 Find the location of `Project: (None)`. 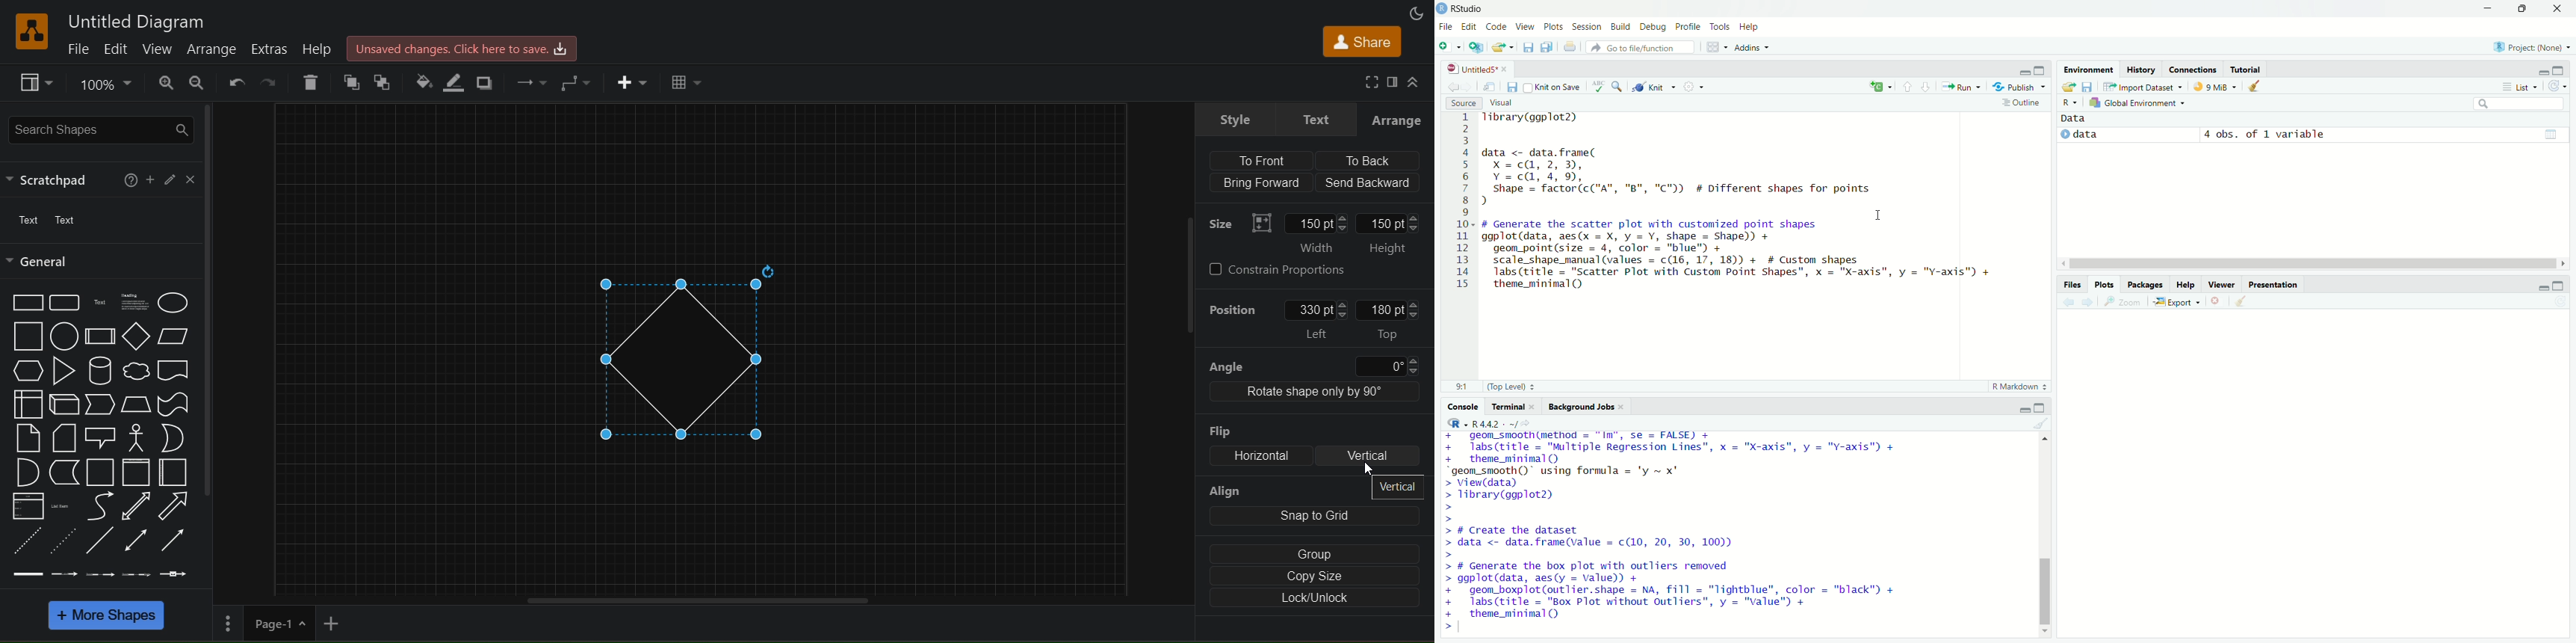

Project: (None) is located at coordinates (2531, 47).